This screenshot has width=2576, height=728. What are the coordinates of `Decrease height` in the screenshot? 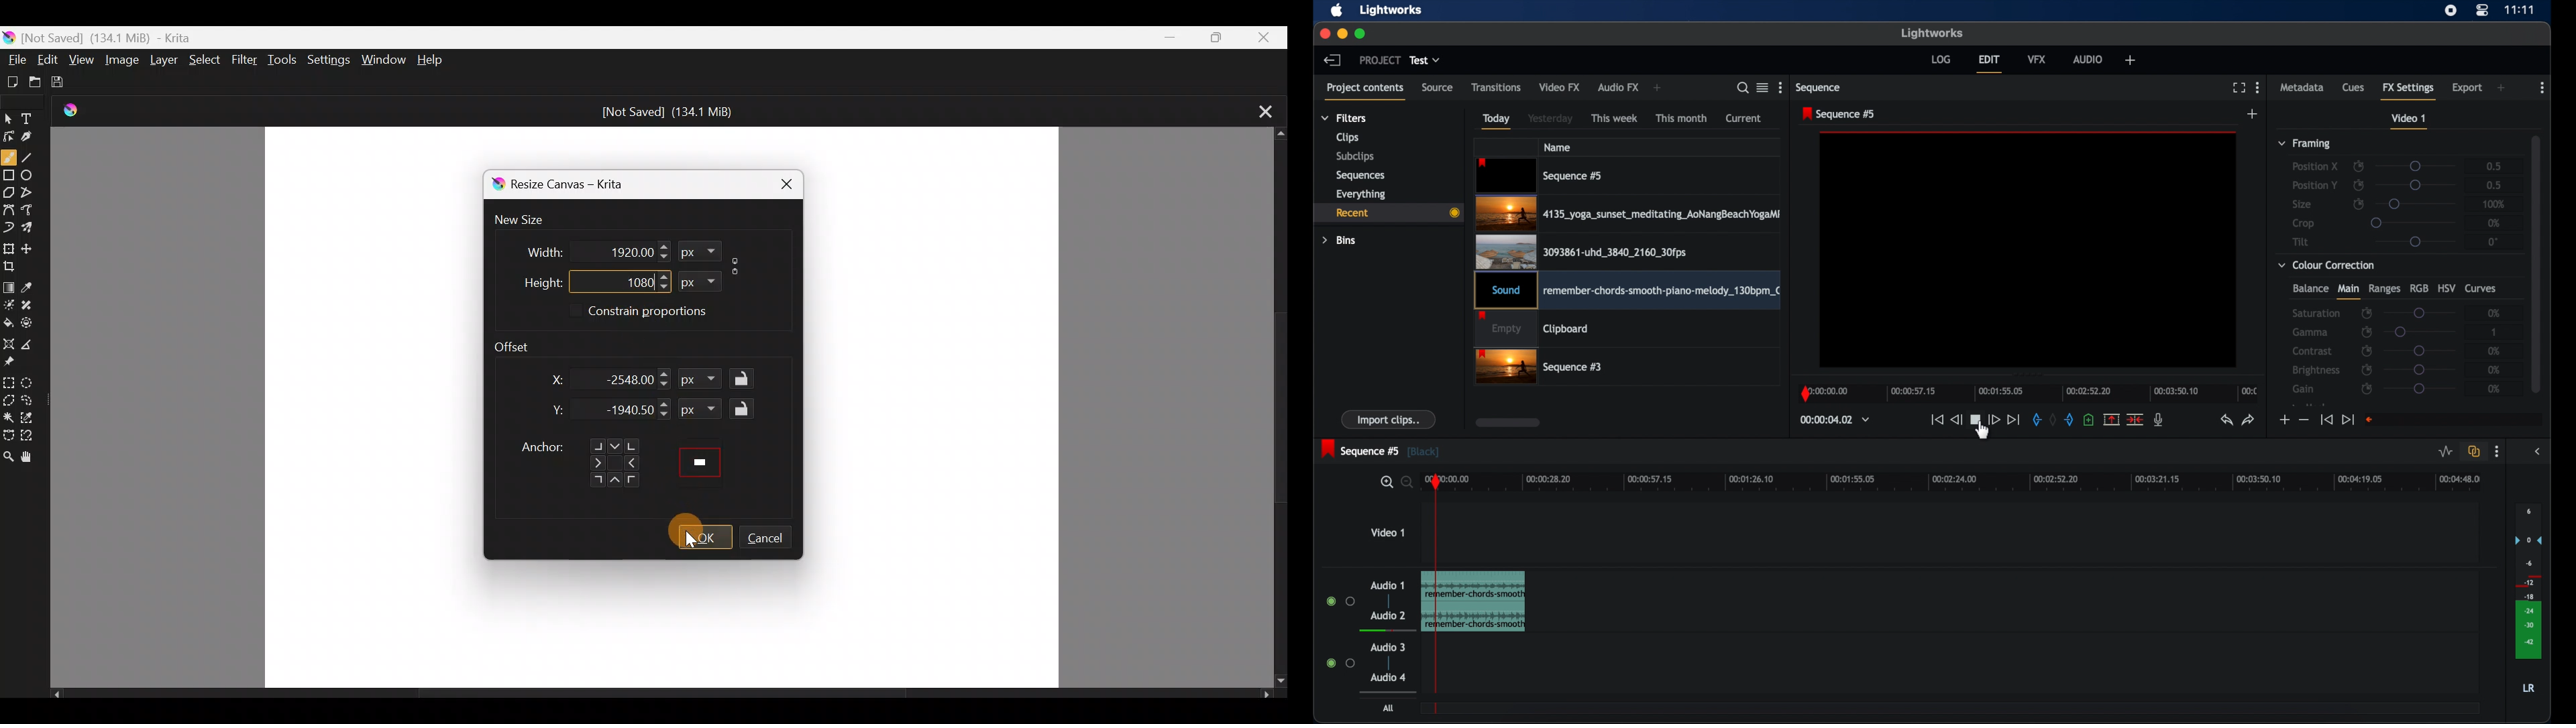 It's located at (663, 288).